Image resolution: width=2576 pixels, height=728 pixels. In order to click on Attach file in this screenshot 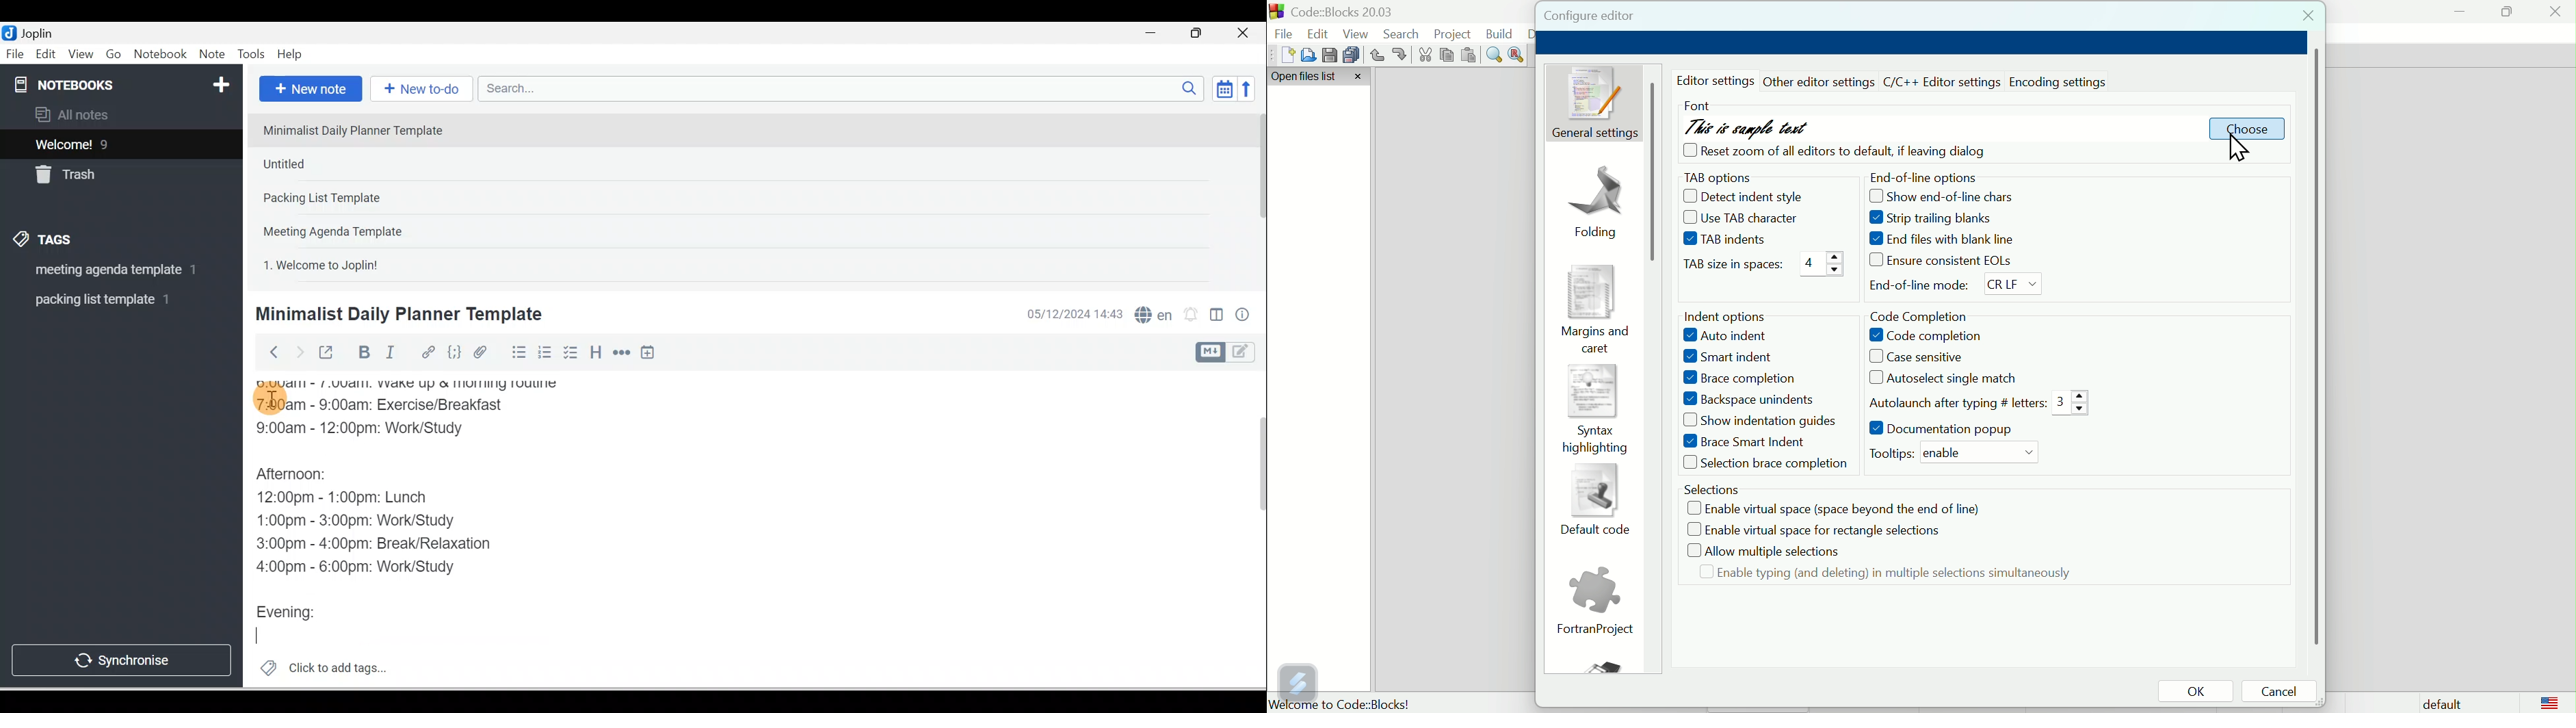, I will do `click(484, 352)`.